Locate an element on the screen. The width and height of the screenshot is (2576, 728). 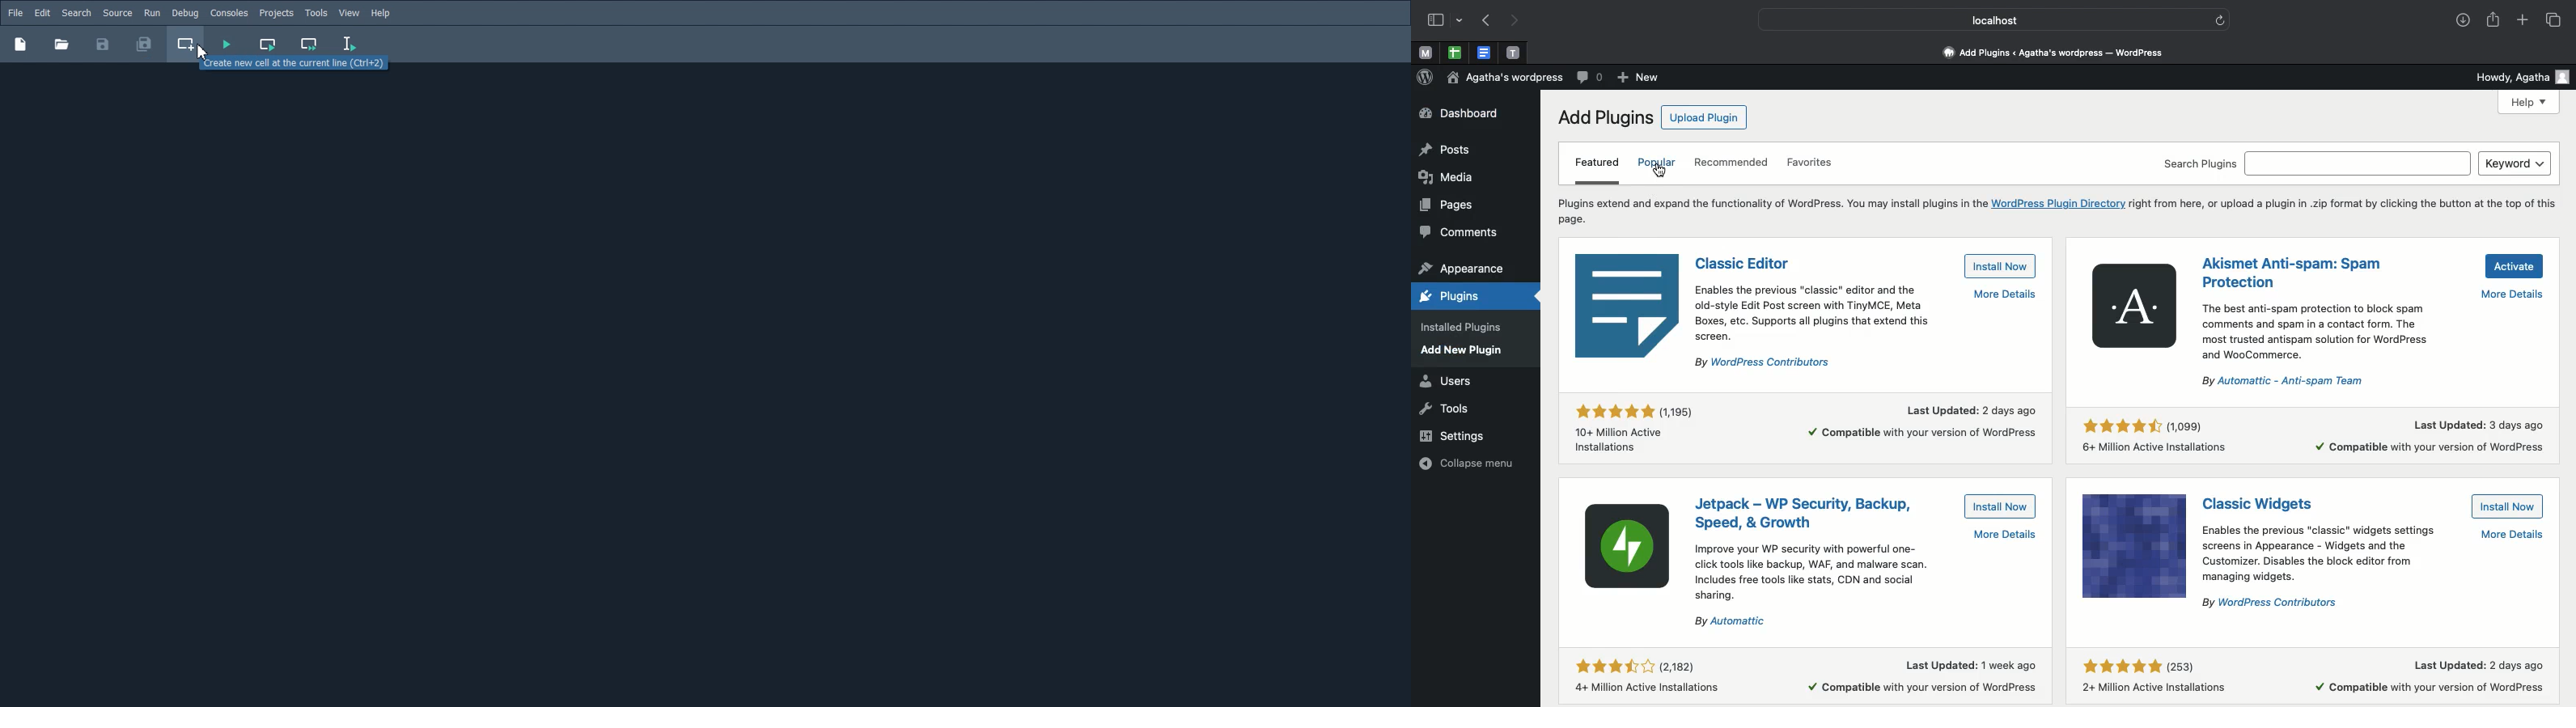
Dashboard is located at coordinates (1466, 114).